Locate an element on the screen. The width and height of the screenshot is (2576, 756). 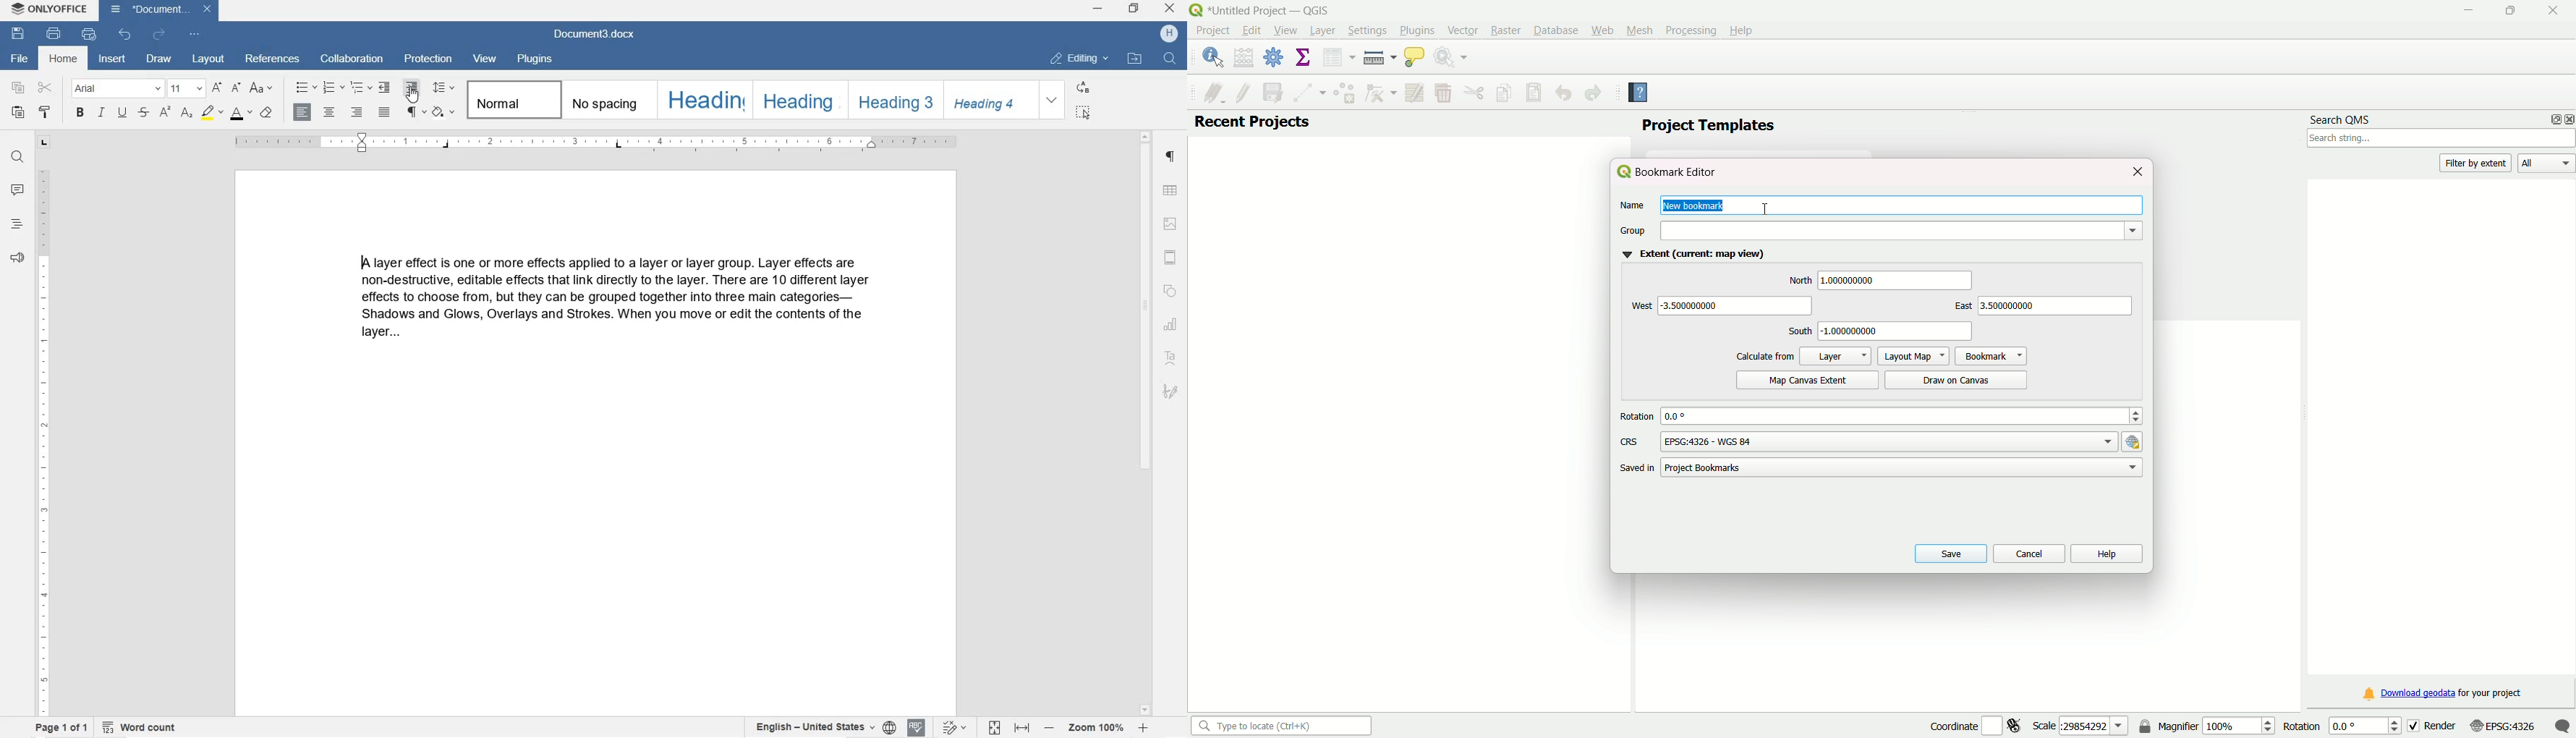
cancel is located at coordinates (2028, 552).